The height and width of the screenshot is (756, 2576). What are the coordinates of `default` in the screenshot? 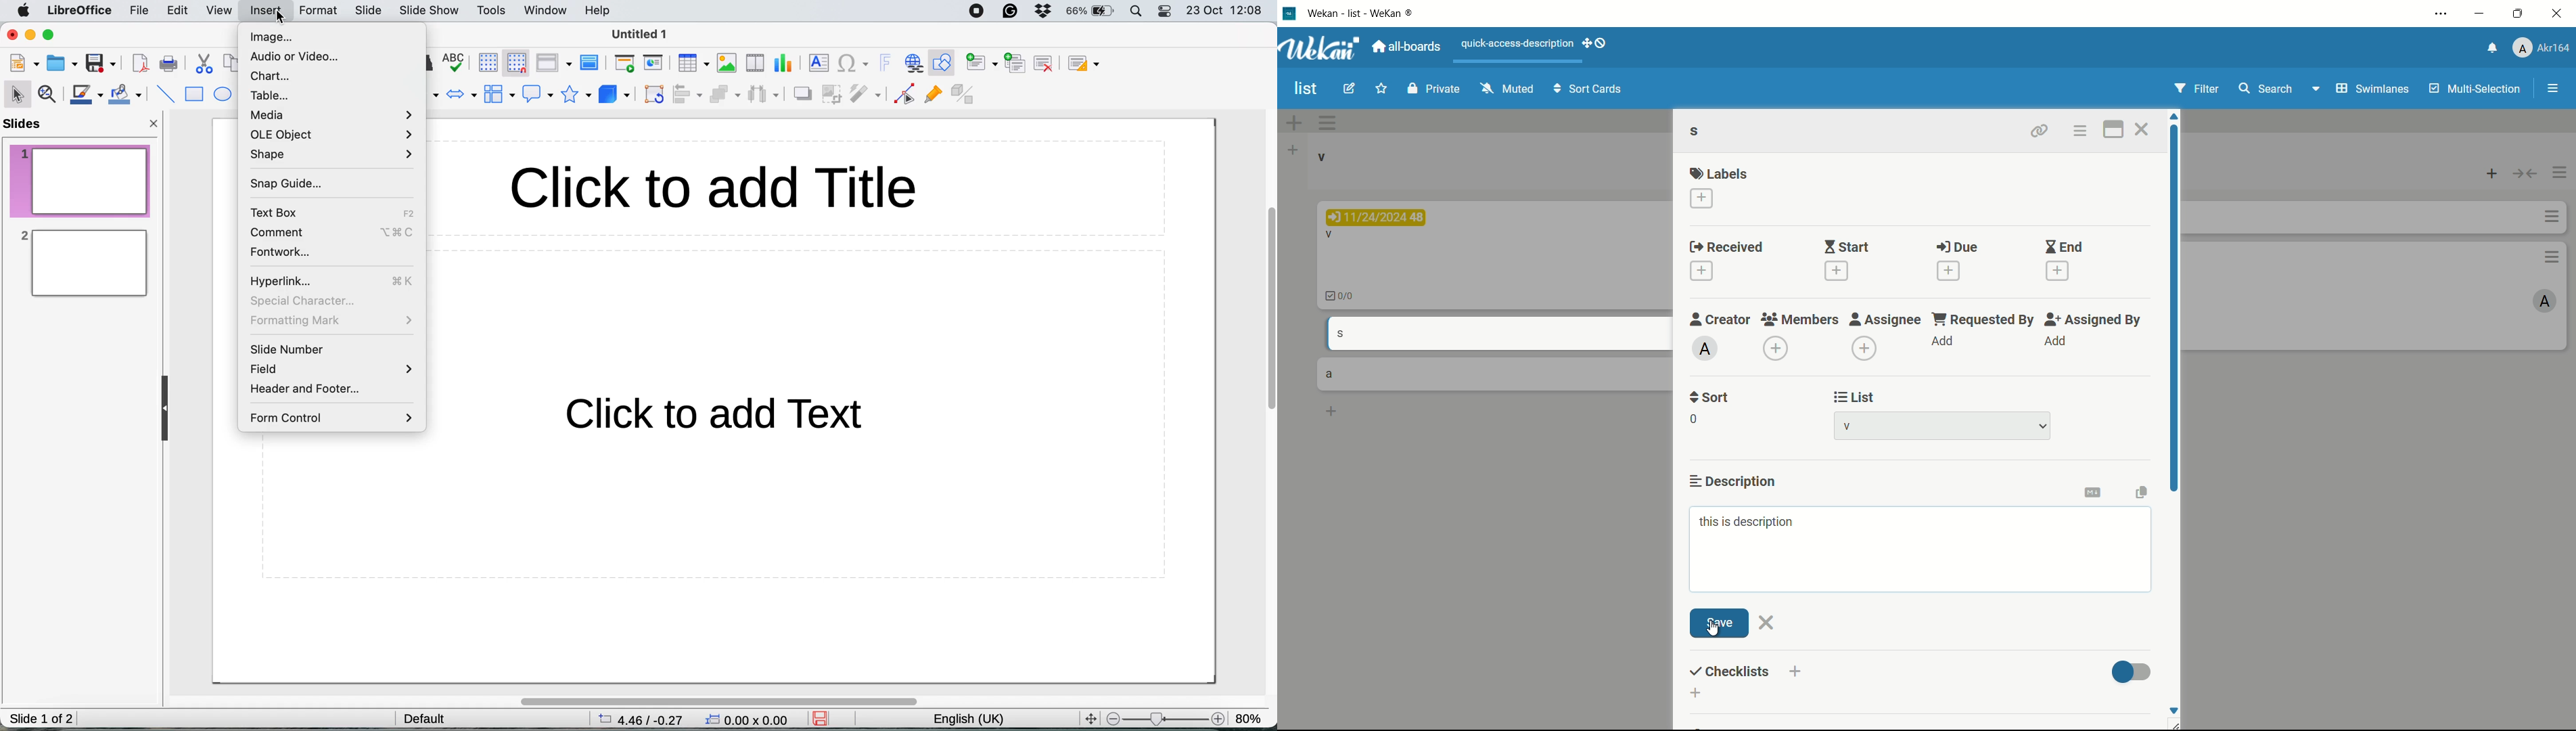 It's located at (429, 718).